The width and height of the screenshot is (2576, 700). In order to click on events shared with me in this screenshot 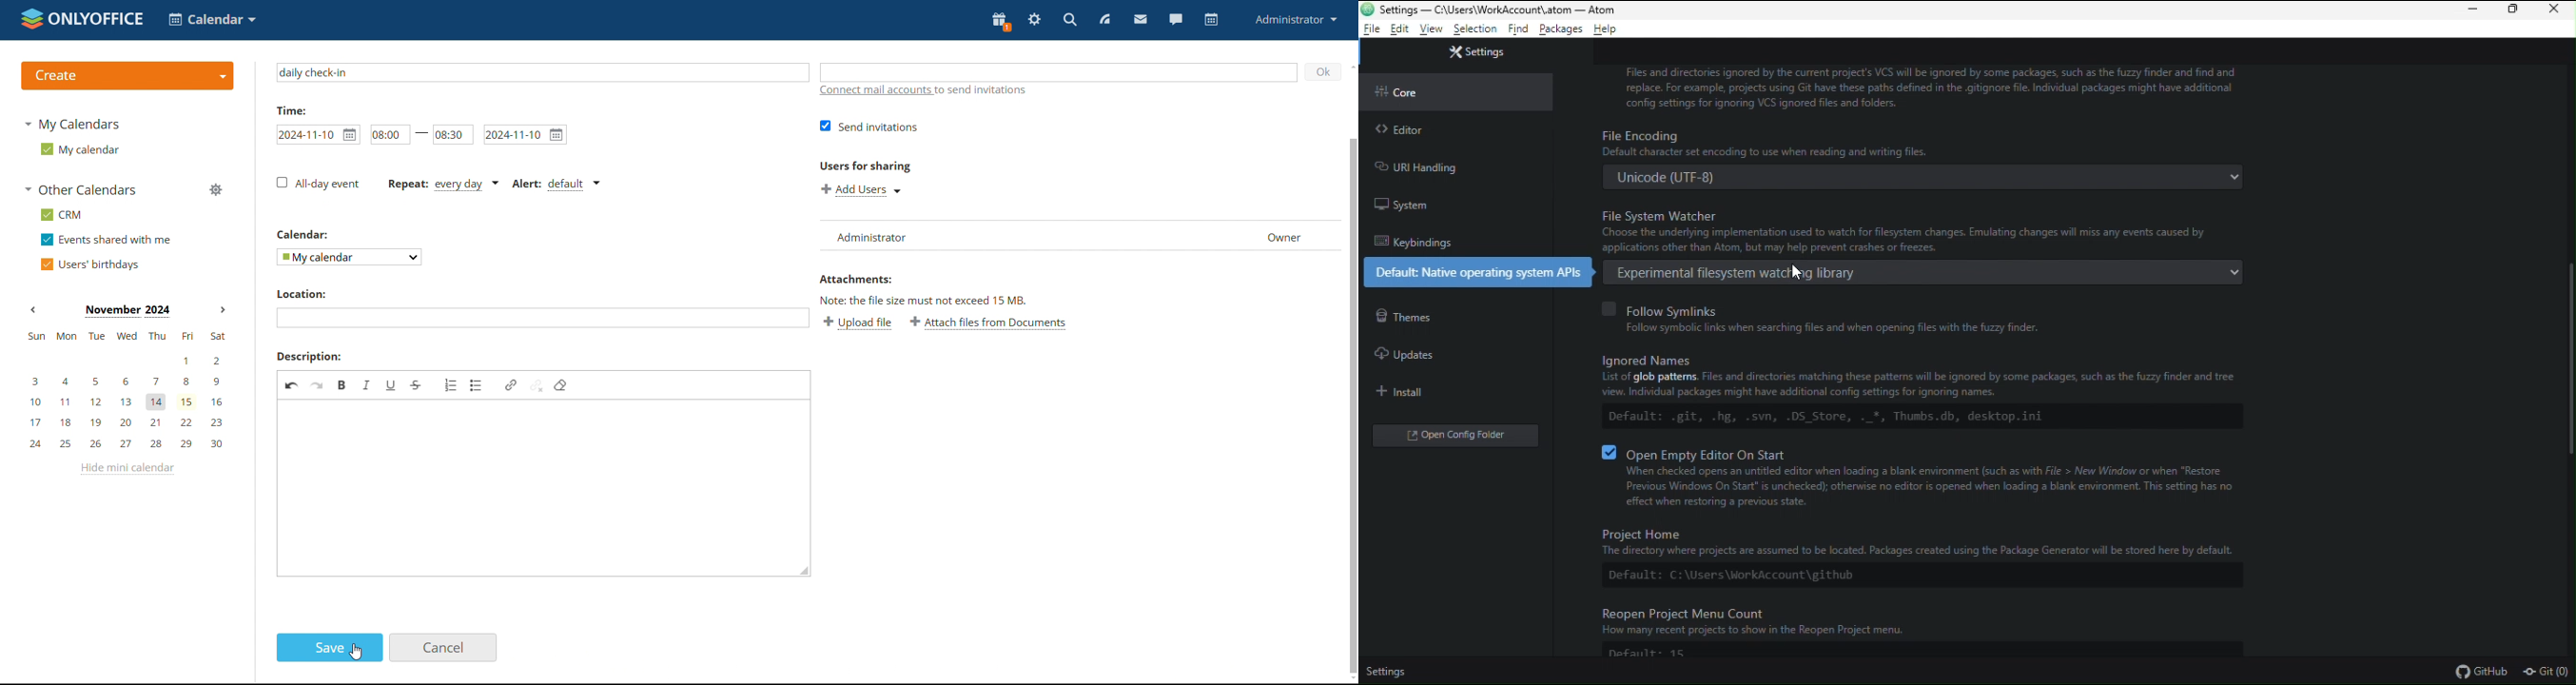, I will do `click(106, 240)`.